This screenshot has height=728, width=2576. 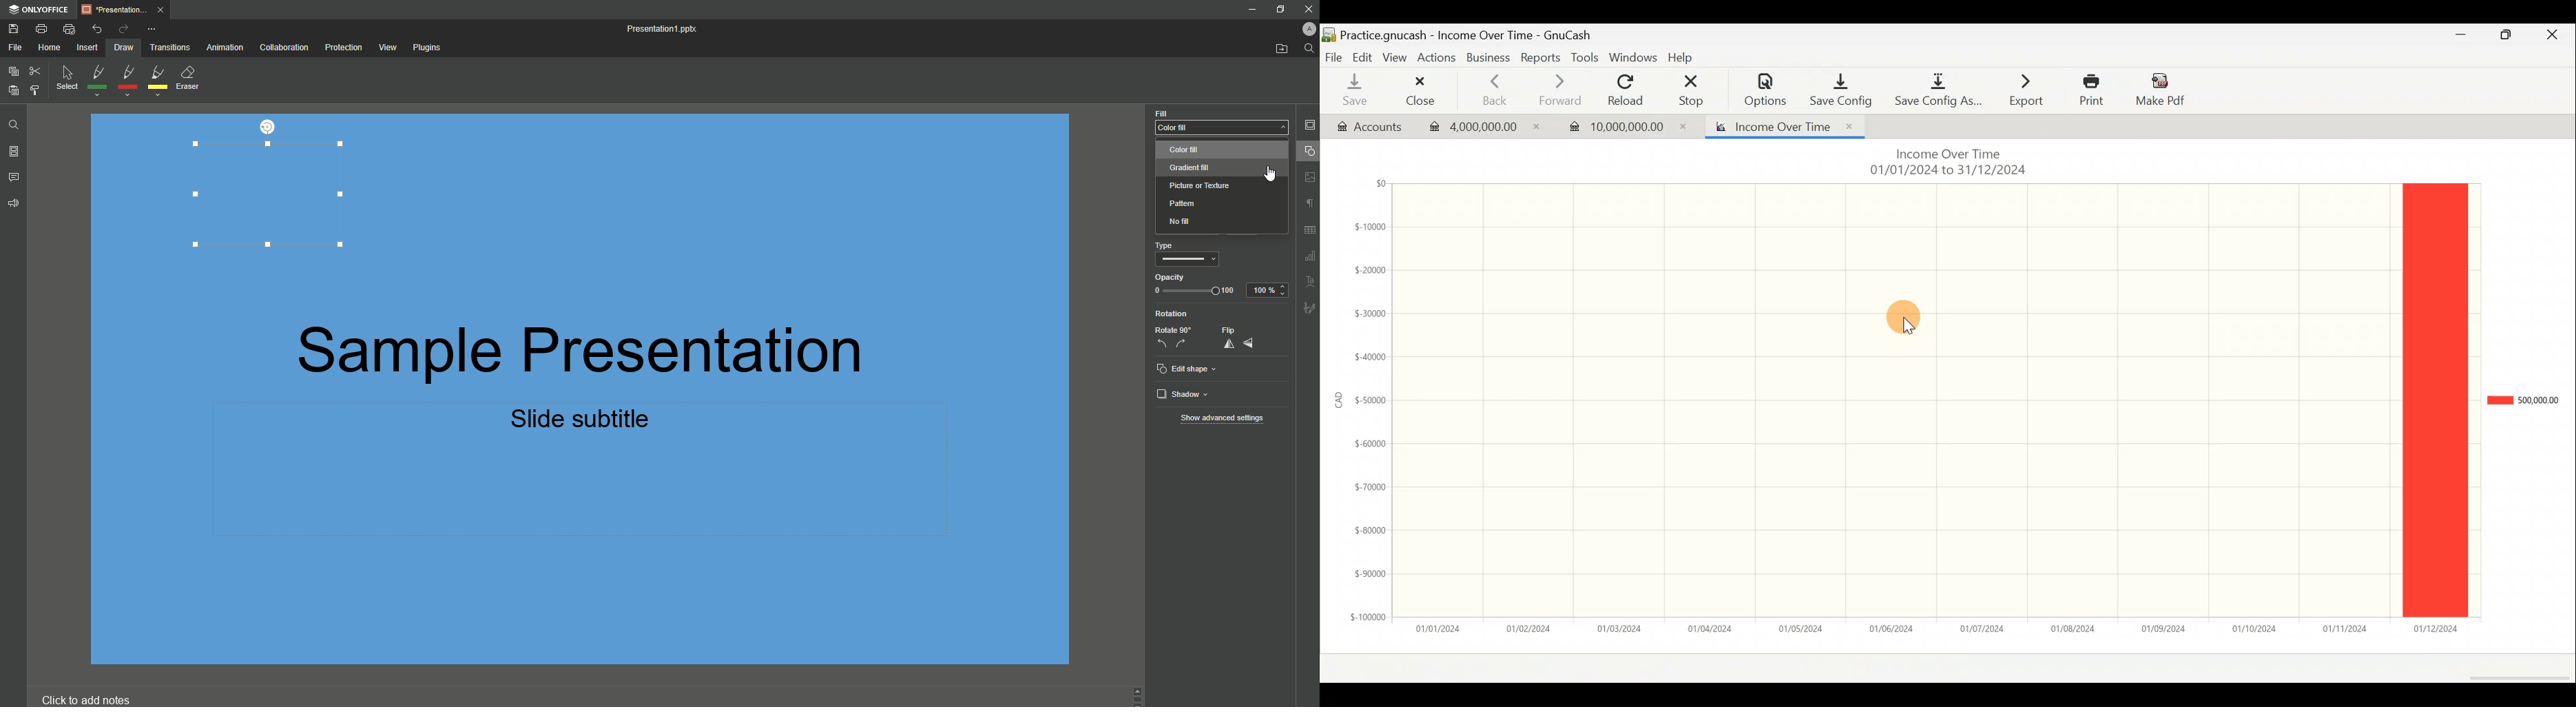 I want to click on More Options, so click(x=154, y=28).